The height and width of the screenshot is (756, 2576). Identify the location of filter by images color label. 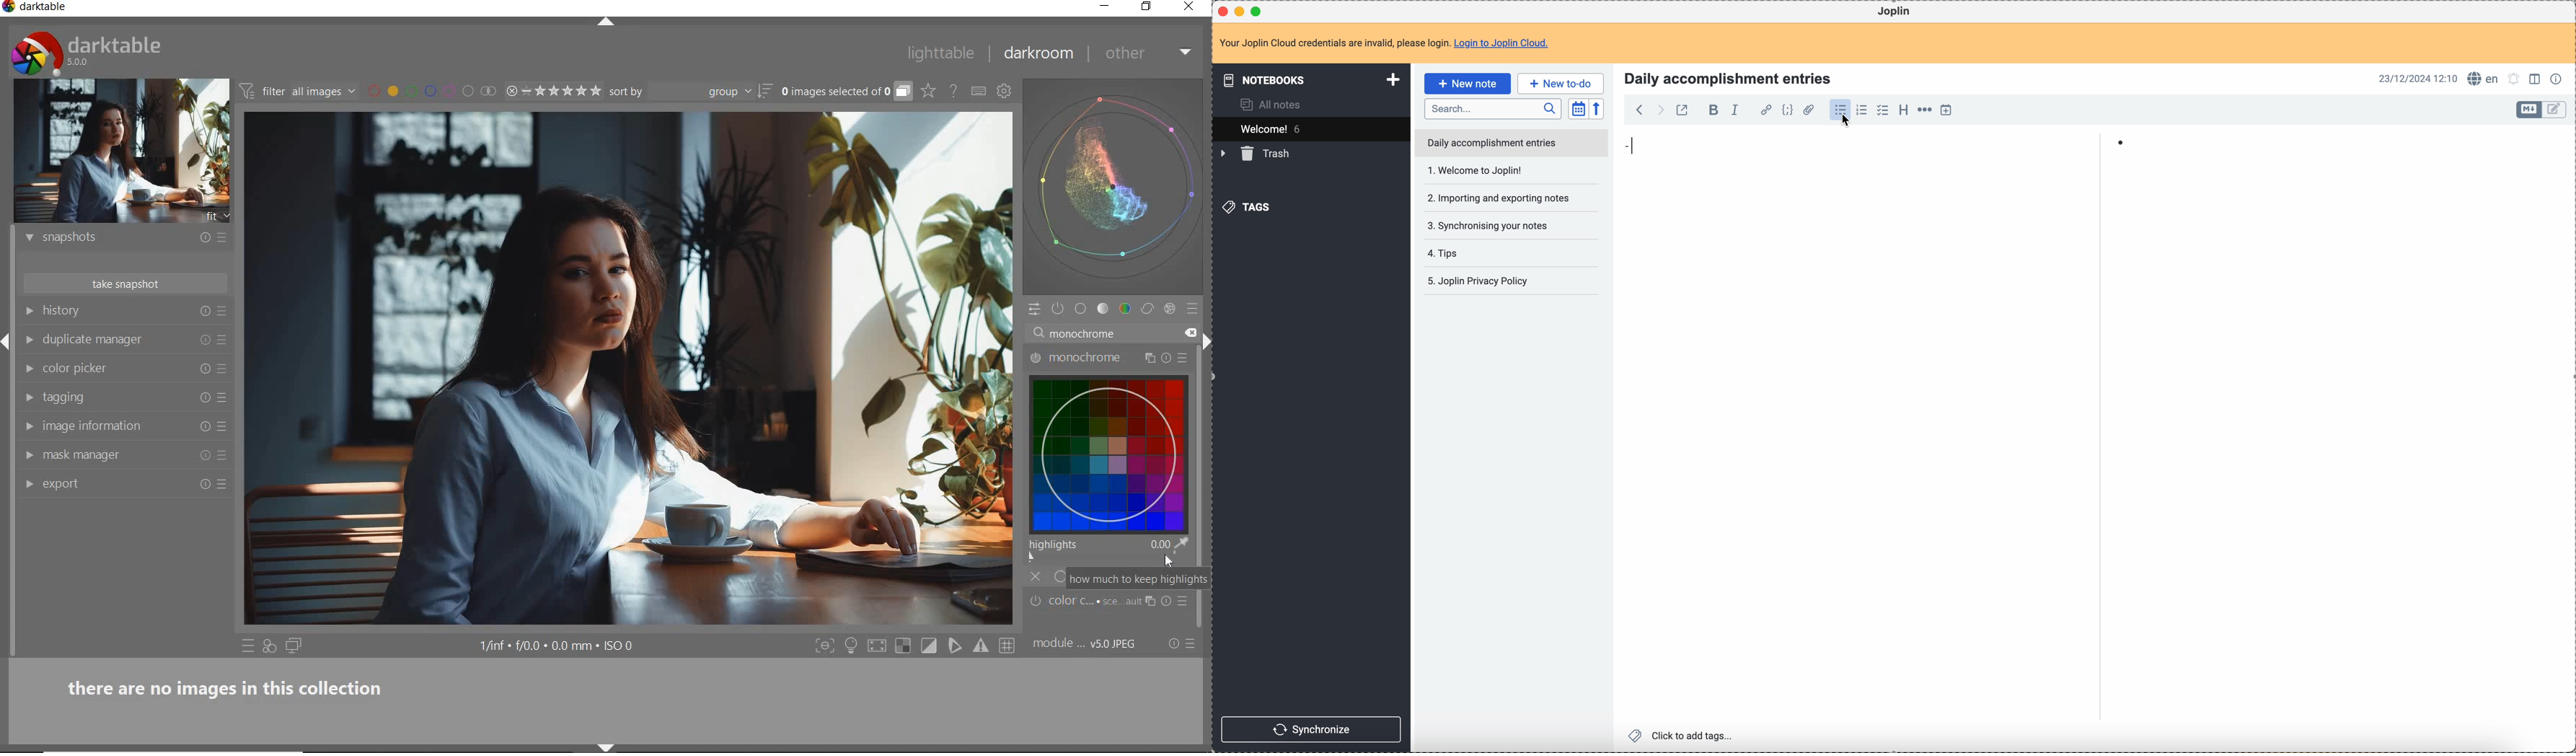
(431, 91).